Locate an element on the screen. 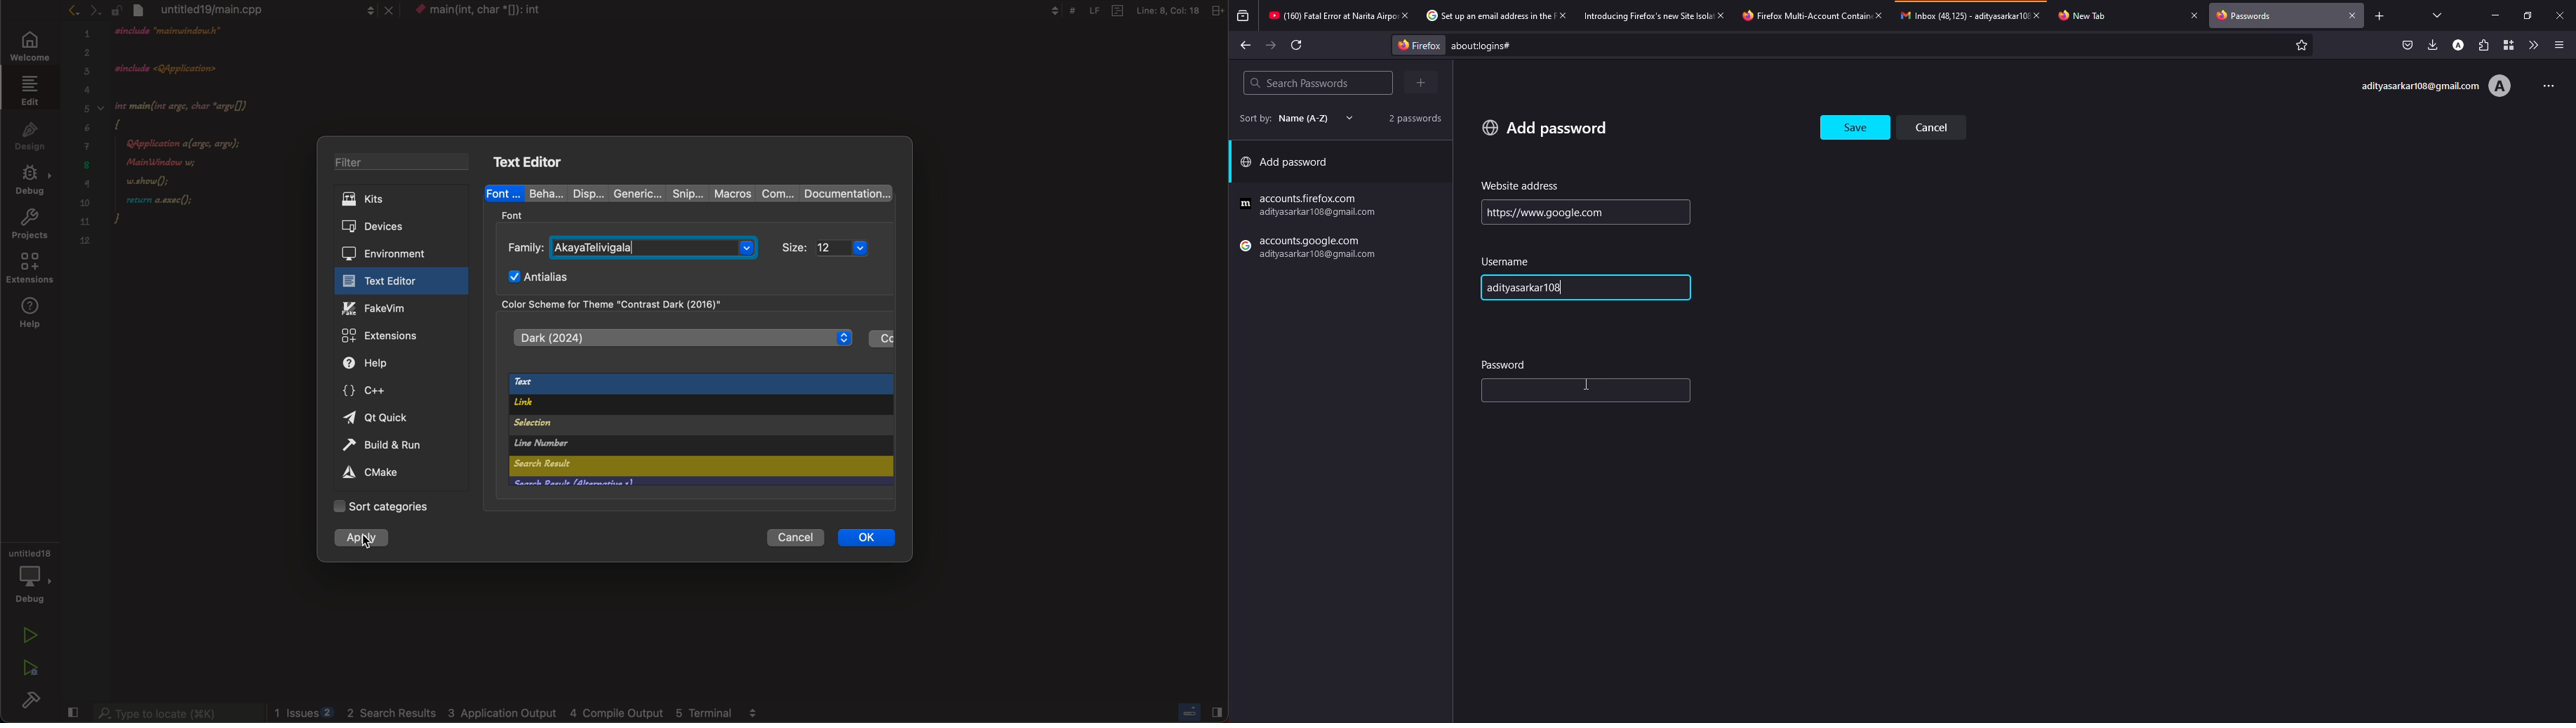 This screenshot has width=2576, height=728. projects is located at coordinates (30, 225).